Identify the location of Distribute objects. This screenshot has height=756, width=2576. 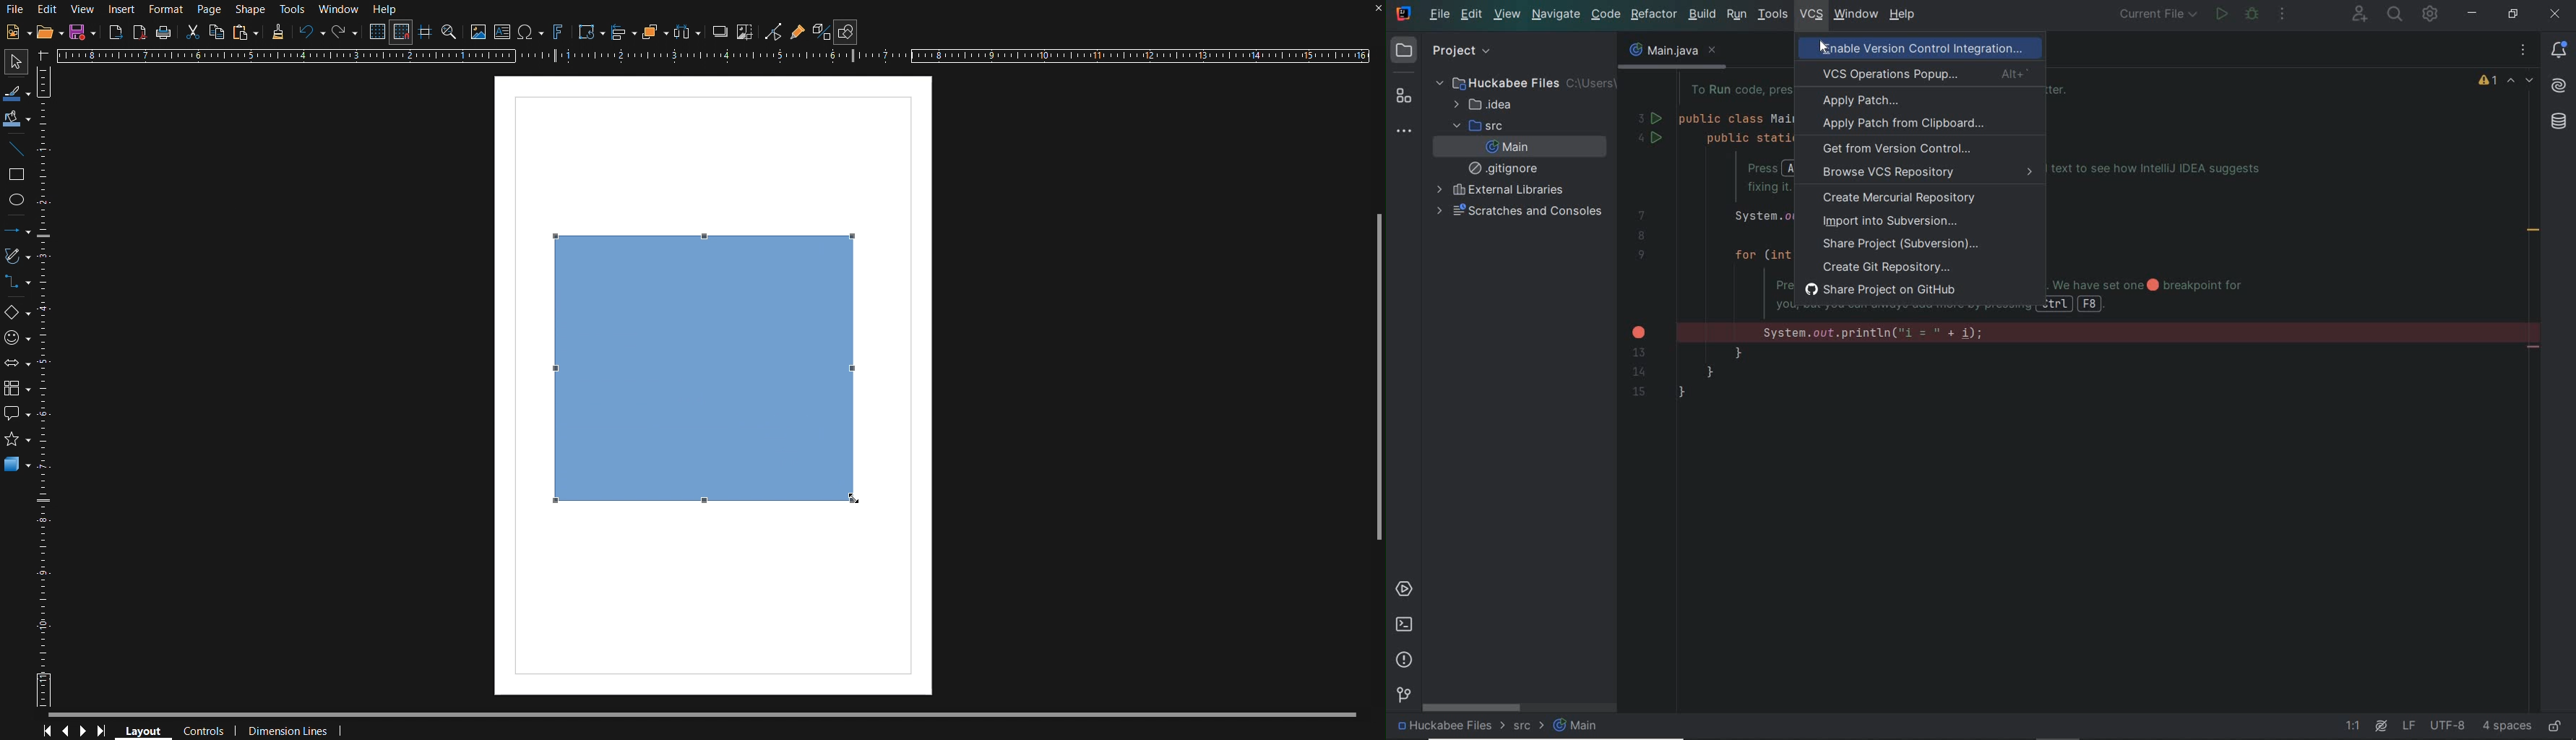
(687, 32).